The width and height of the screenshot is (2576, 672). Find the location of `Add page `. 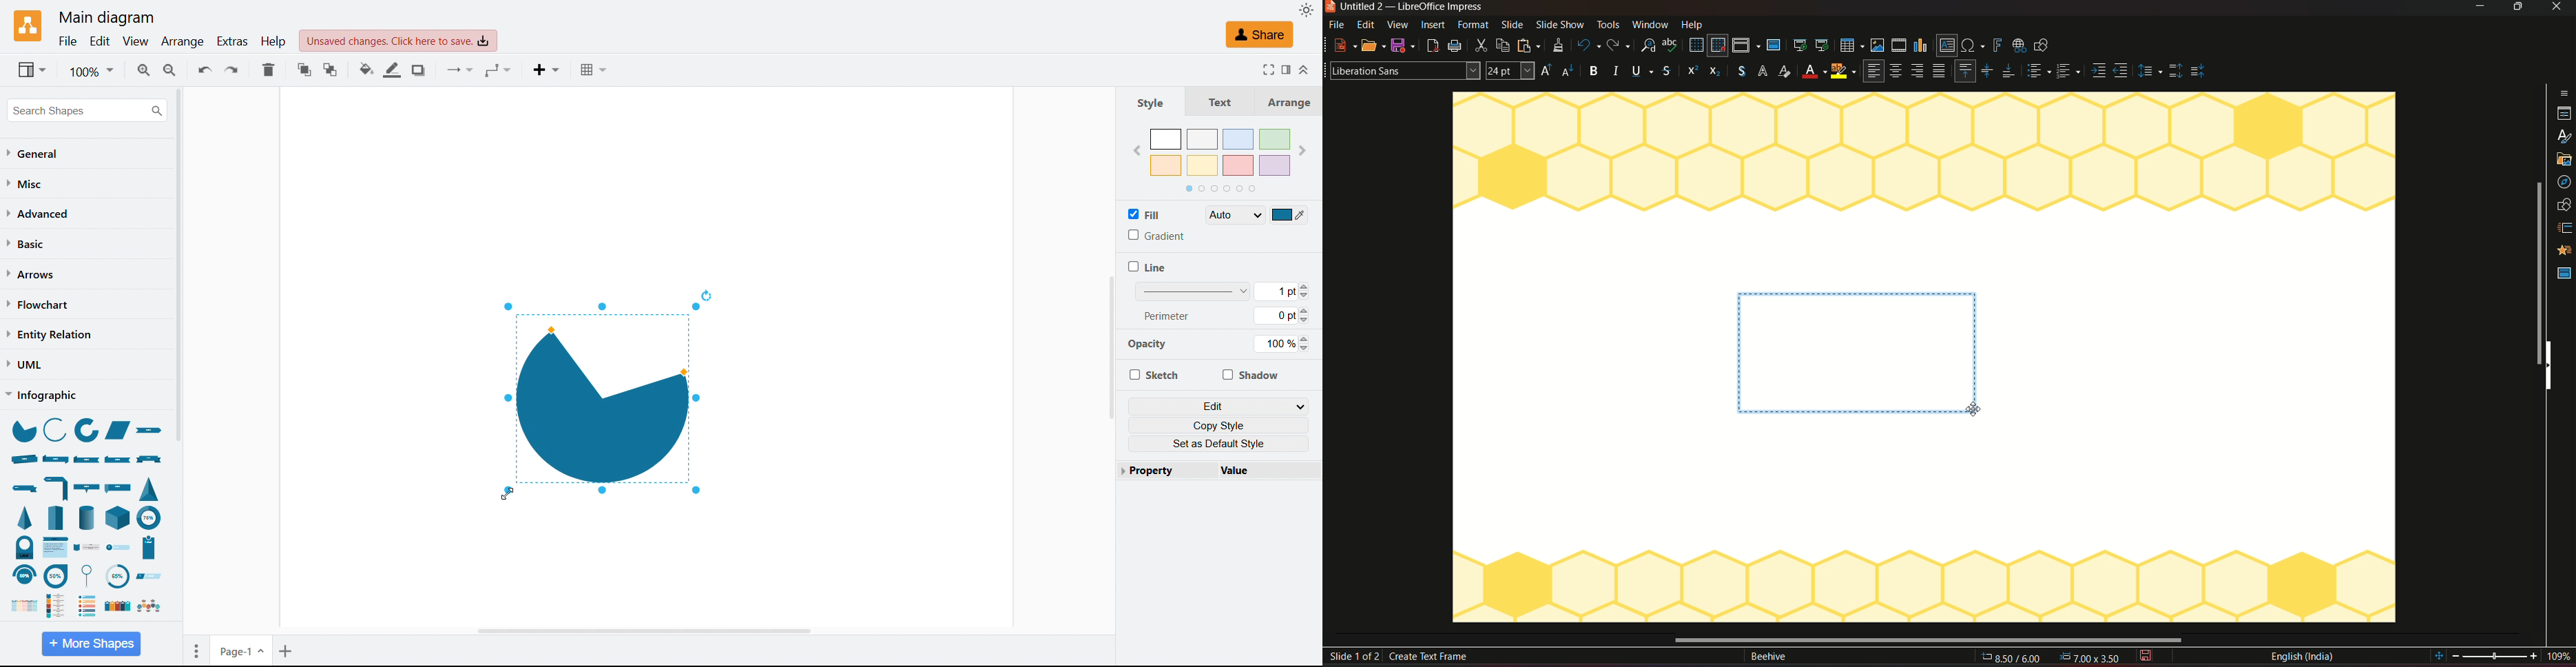

Add page  is located at coordinates (287, 650).